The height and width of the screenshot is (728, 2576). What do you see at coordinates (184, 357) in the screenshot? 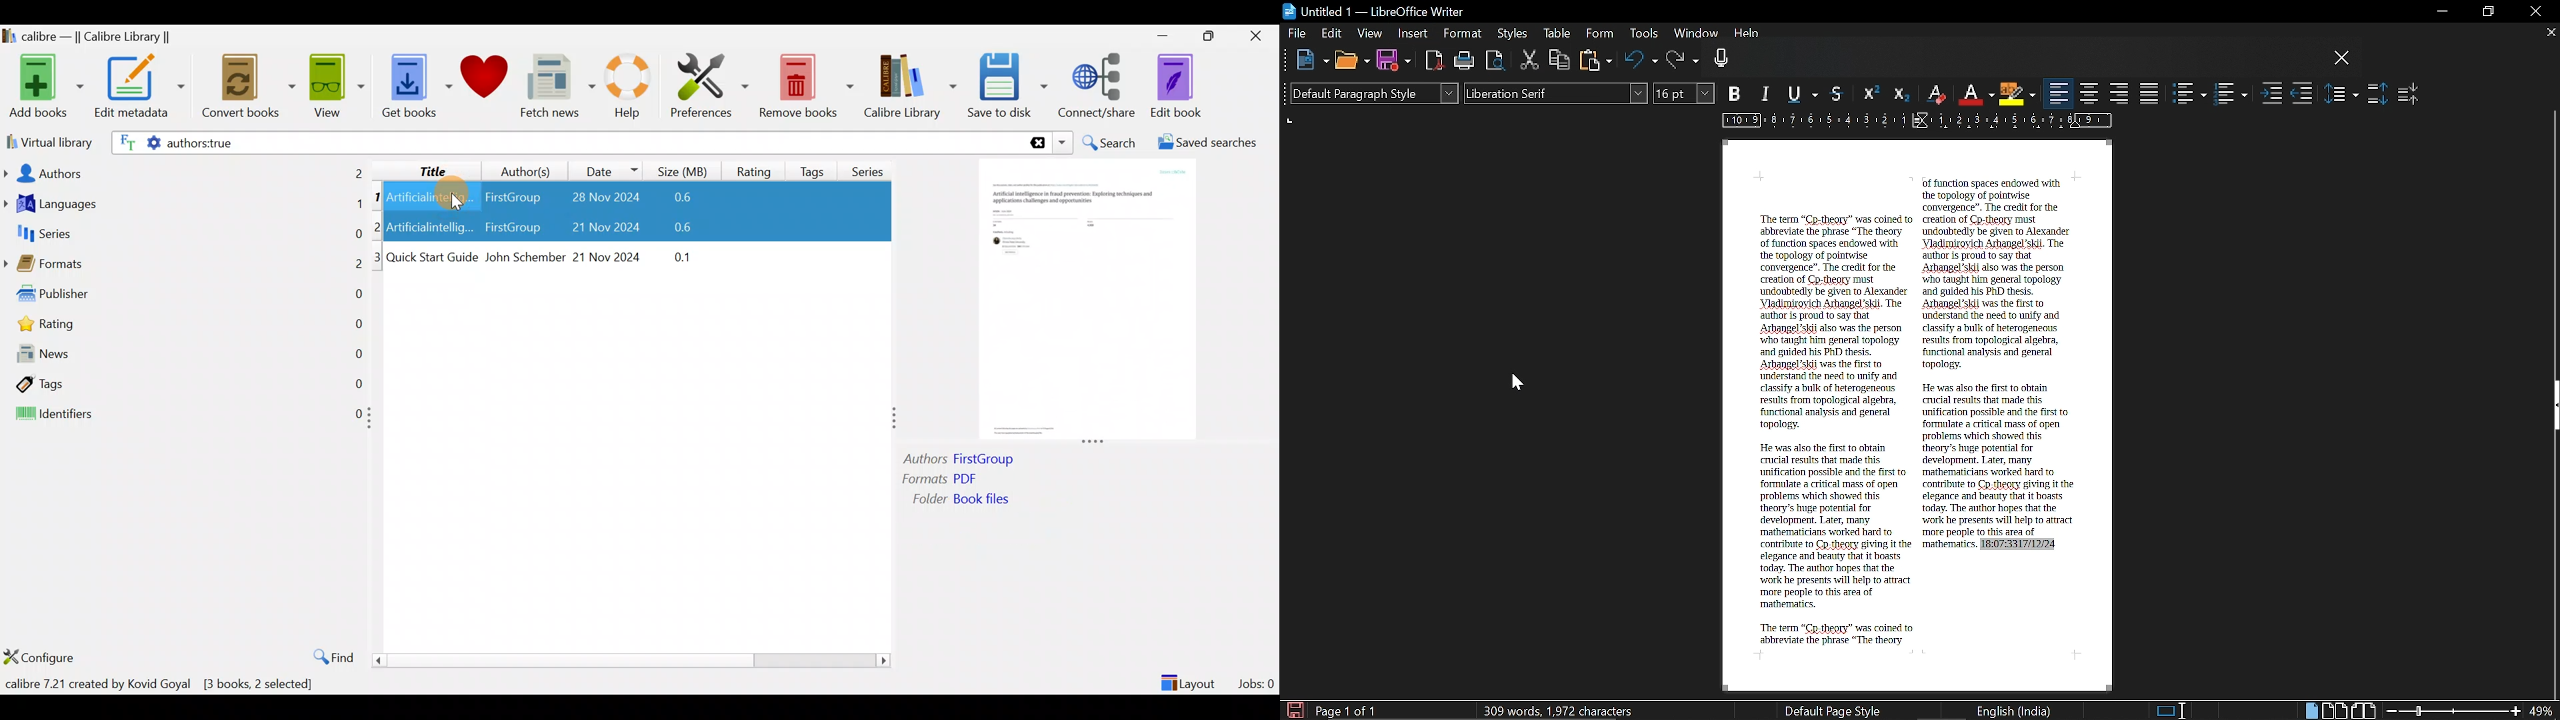
I see `News` at bounding box center [184, 357].